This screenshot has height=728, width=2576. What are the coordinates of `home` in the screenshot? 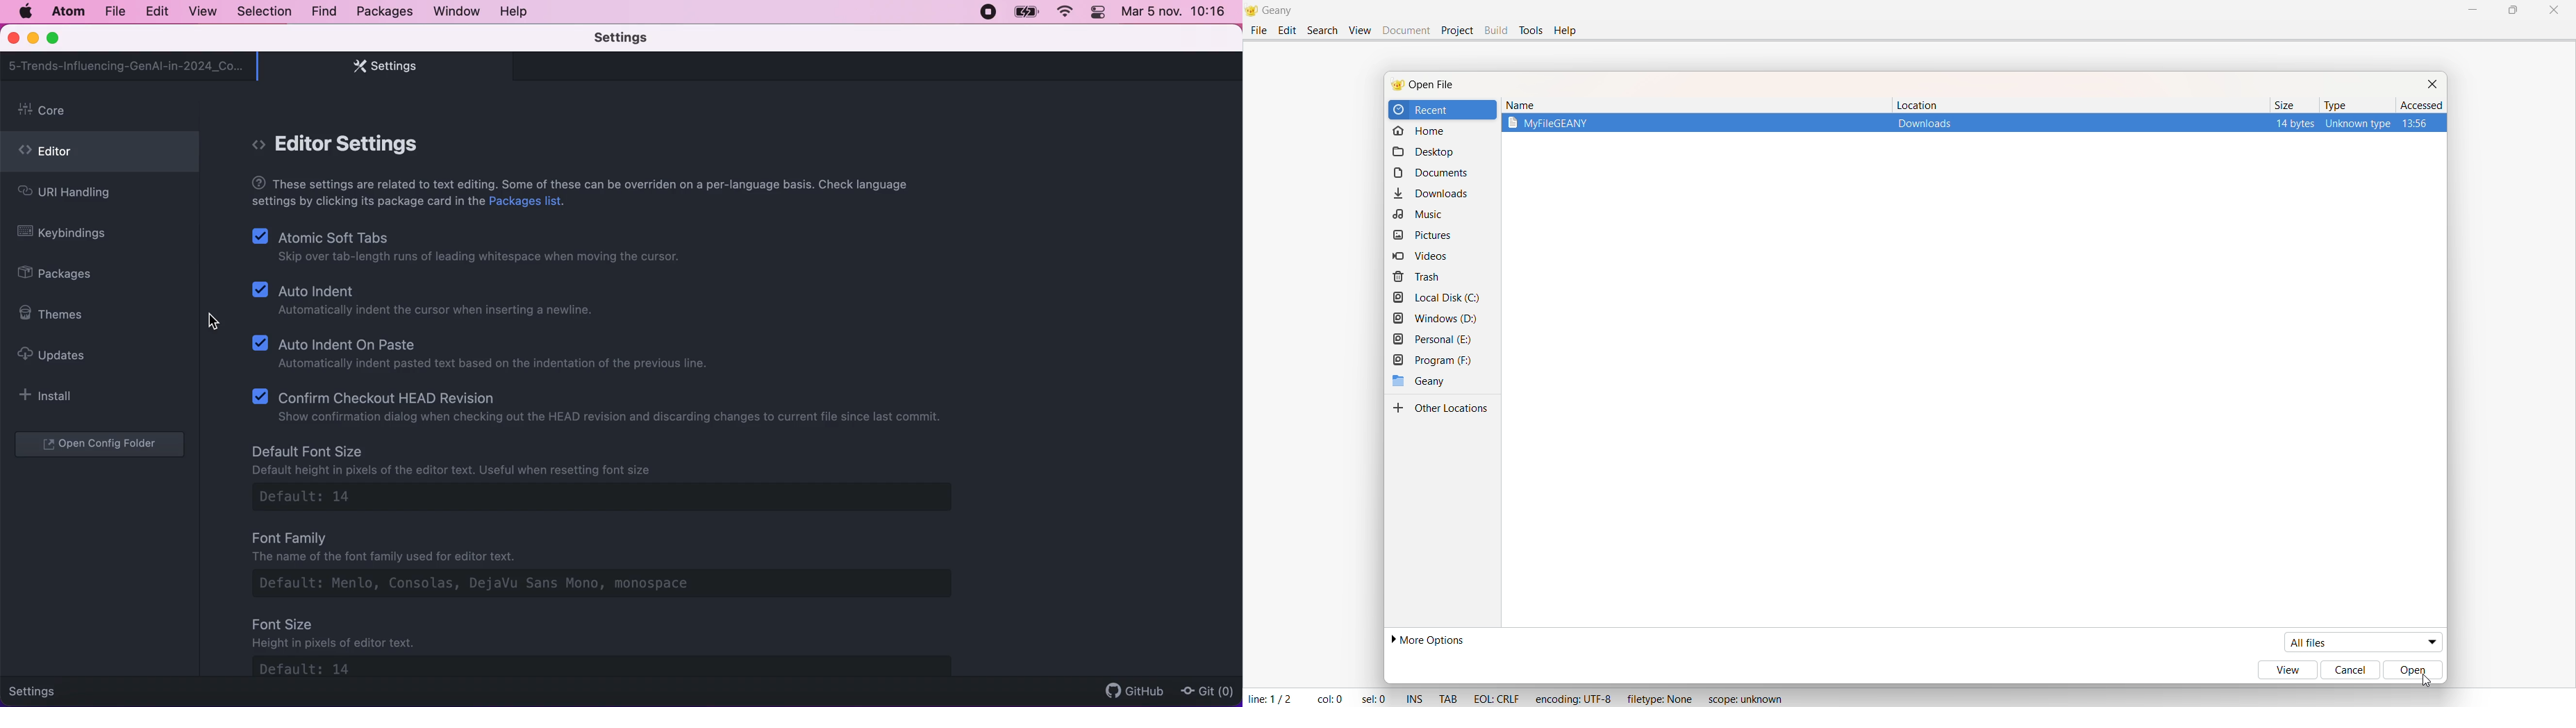 It's located at (1424, 133).